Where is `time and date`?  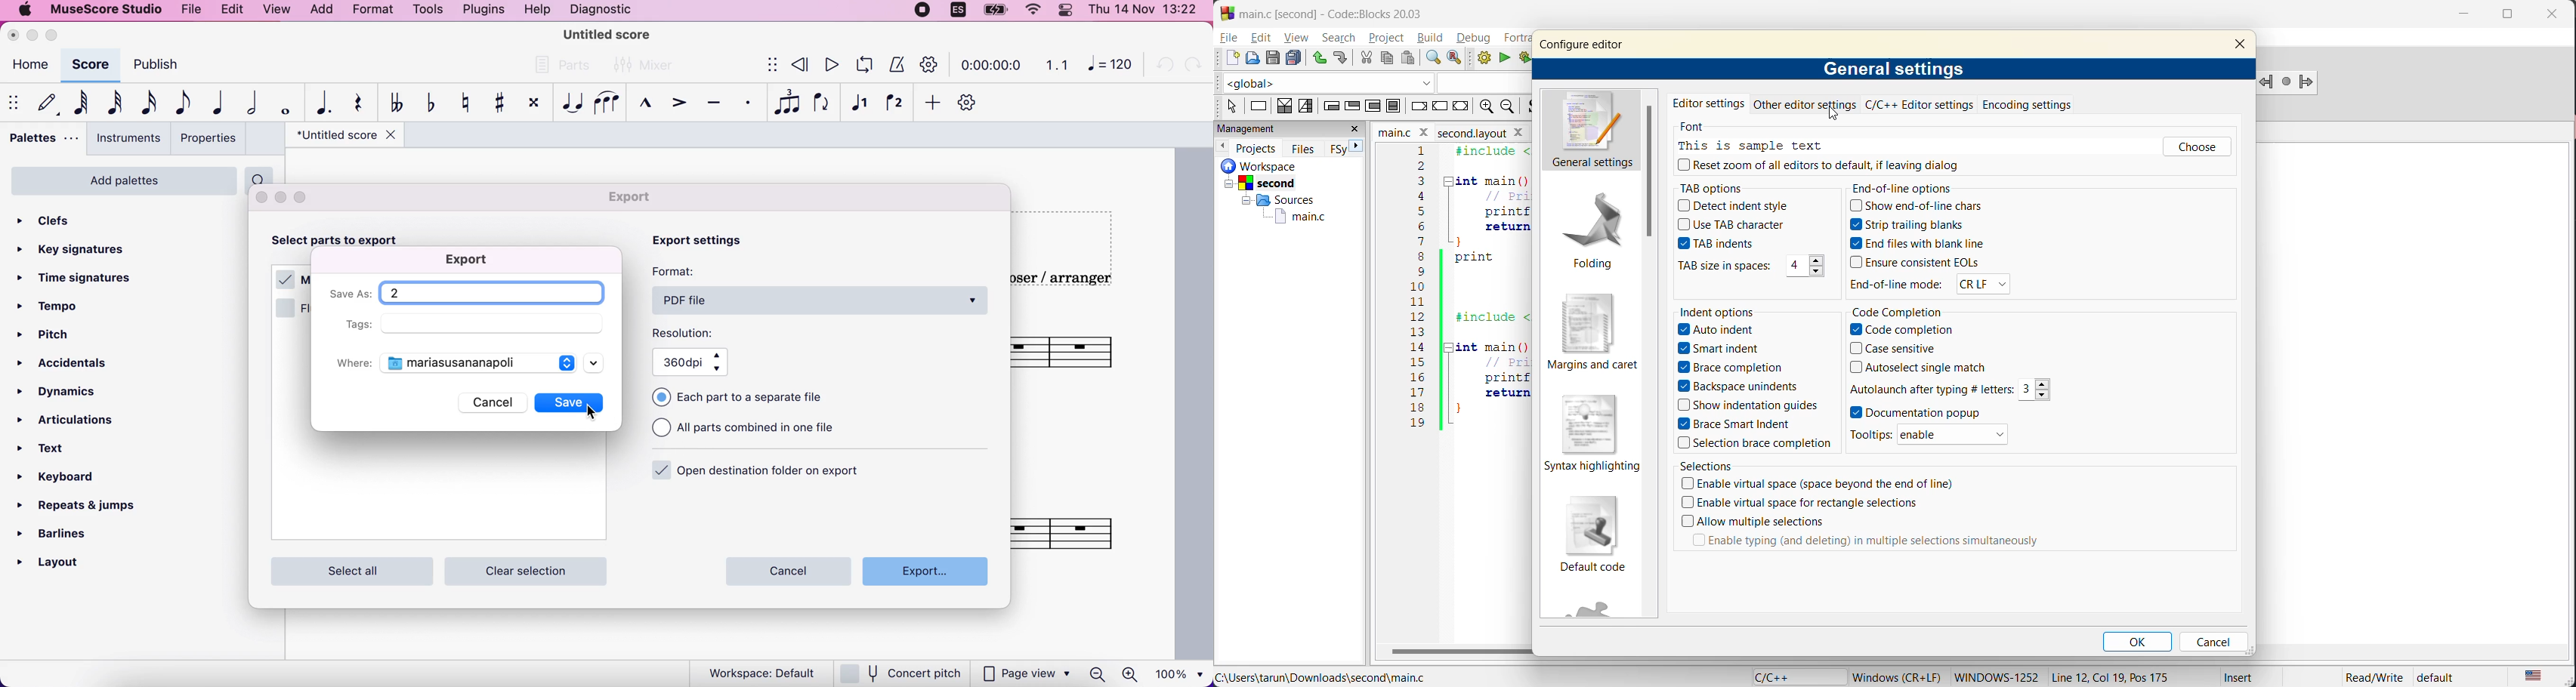
time and date is located at coordinates (1147, 11).